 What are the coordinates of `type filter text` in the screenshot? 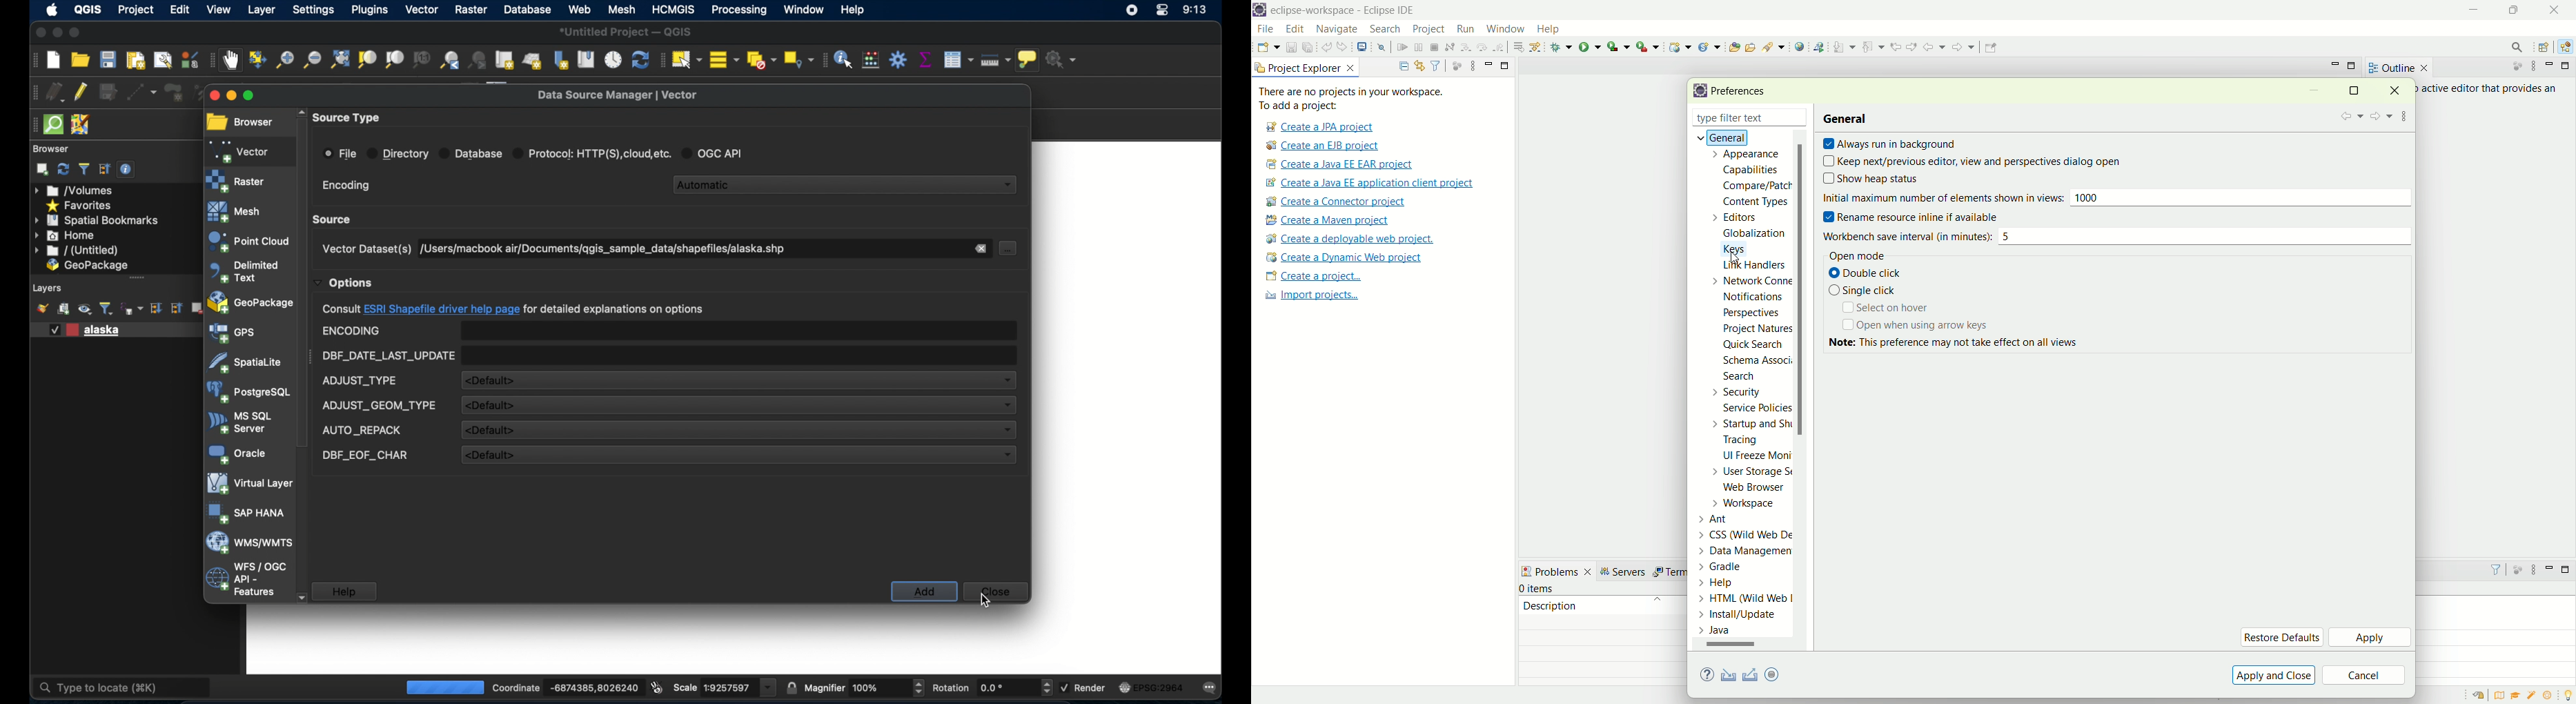 It's located at (1733, 119).